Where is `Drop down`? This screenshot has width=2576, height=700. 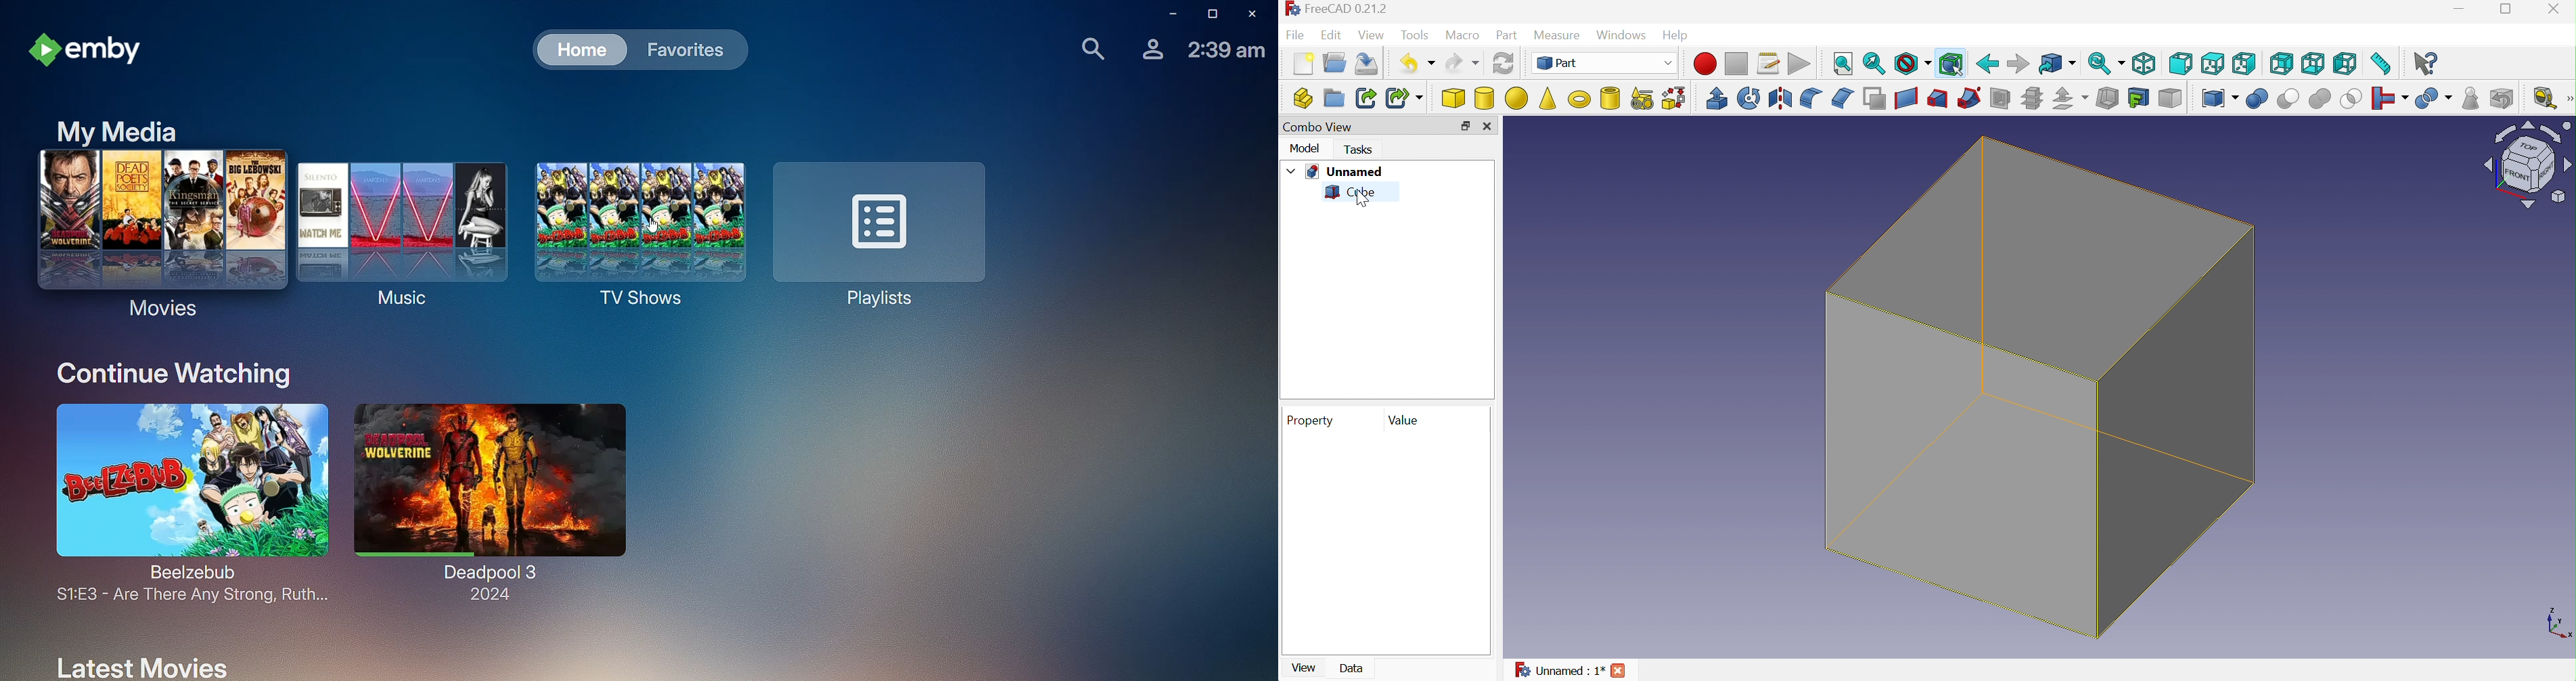 Drop down is located at coordinates (1292, 171).